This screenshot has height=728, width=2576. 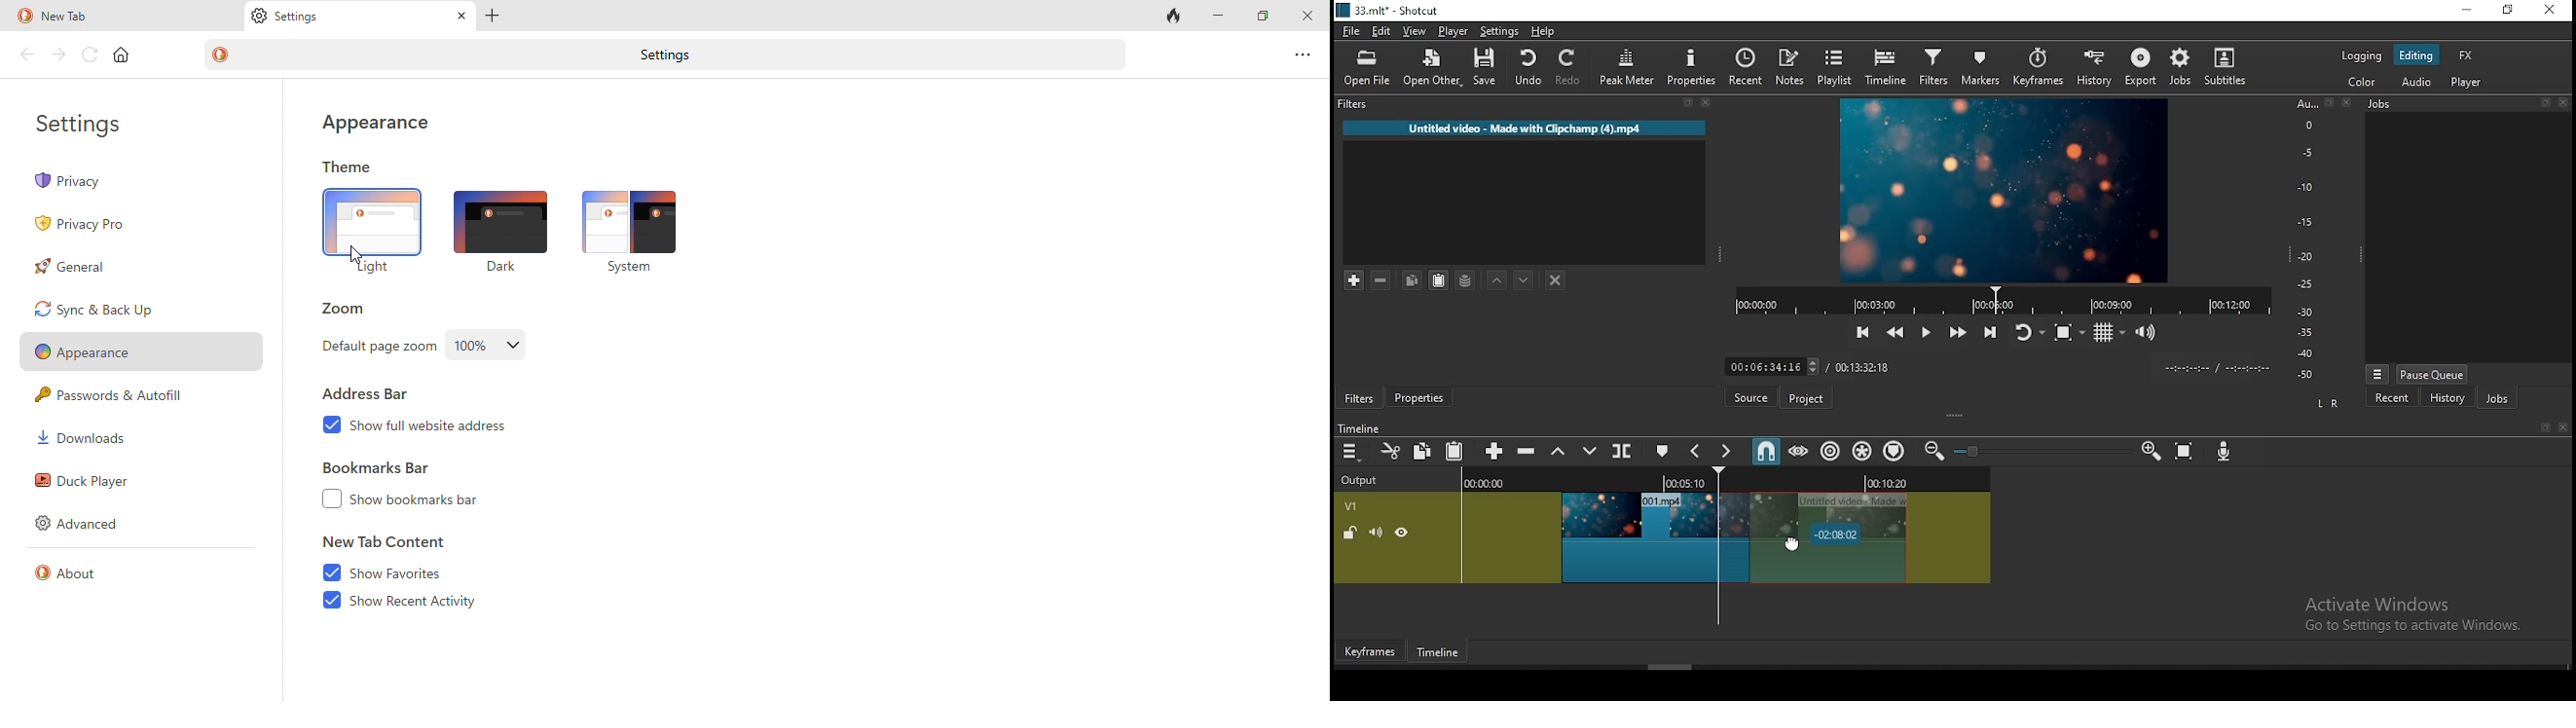 I want to click on toggle grid display on player, so click(x=2112, y=330).